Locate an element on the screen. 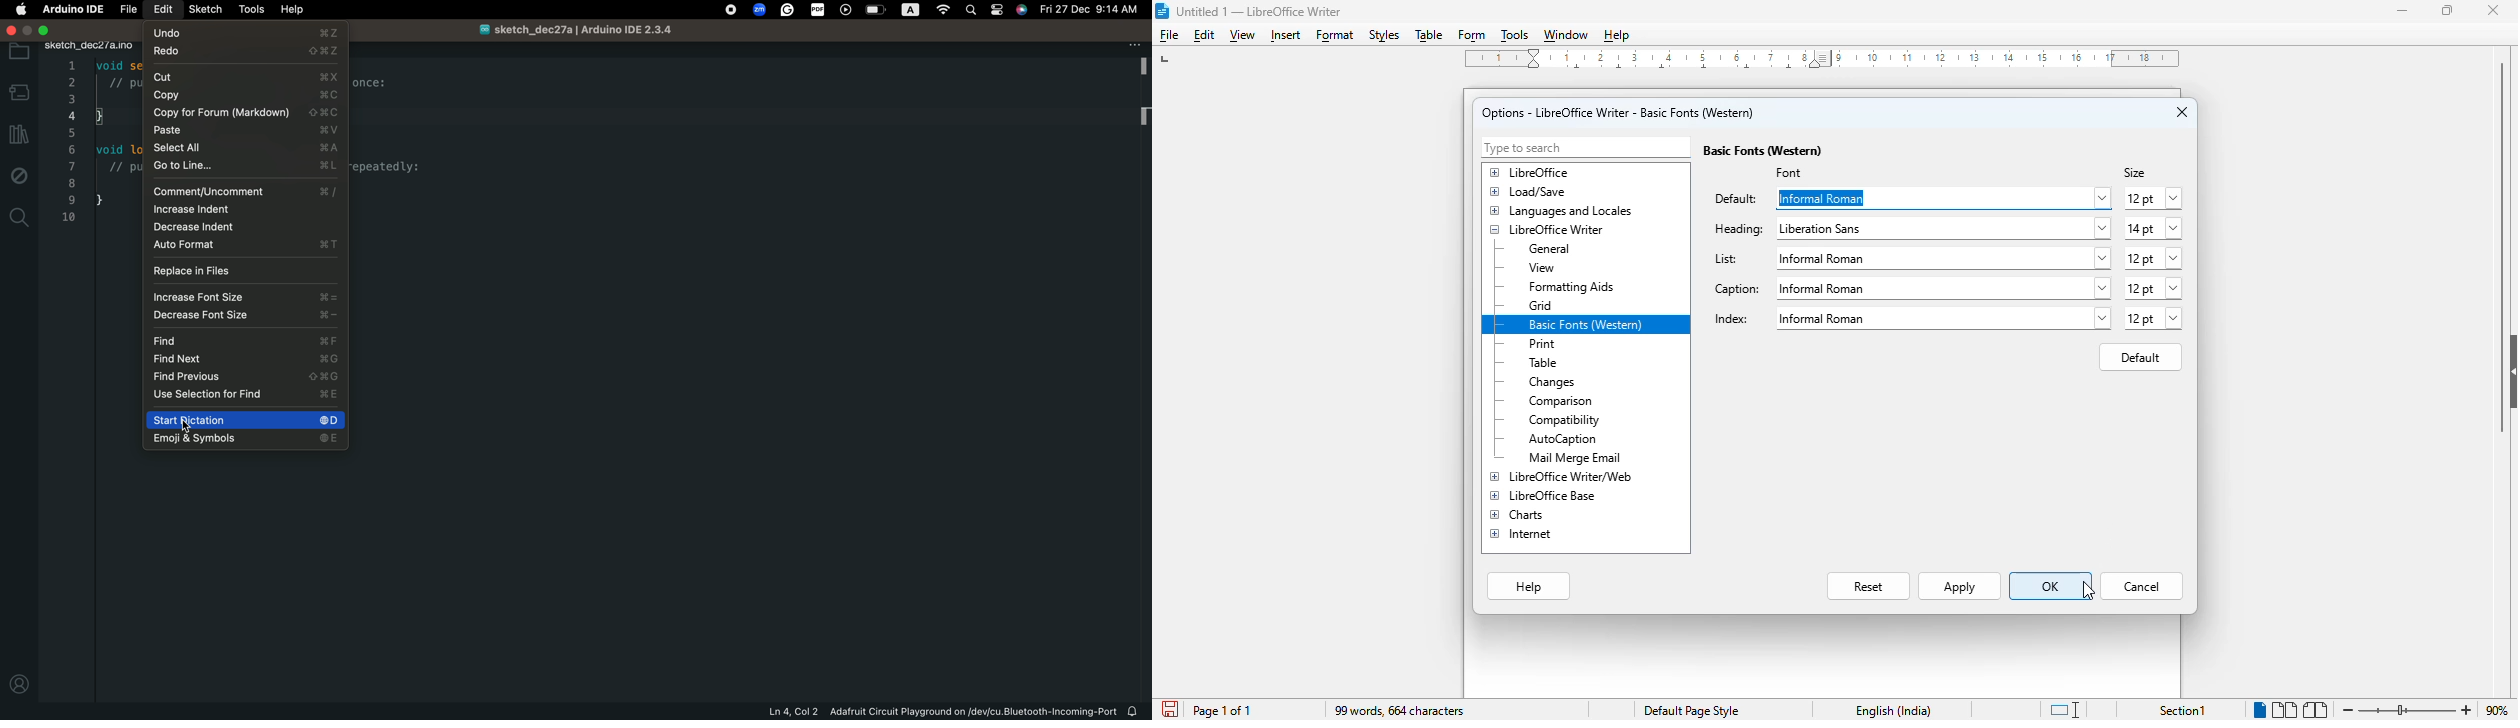 The height and width of the screenshot is (728, 2520). compatibility is located at coordinates (1565, 421).